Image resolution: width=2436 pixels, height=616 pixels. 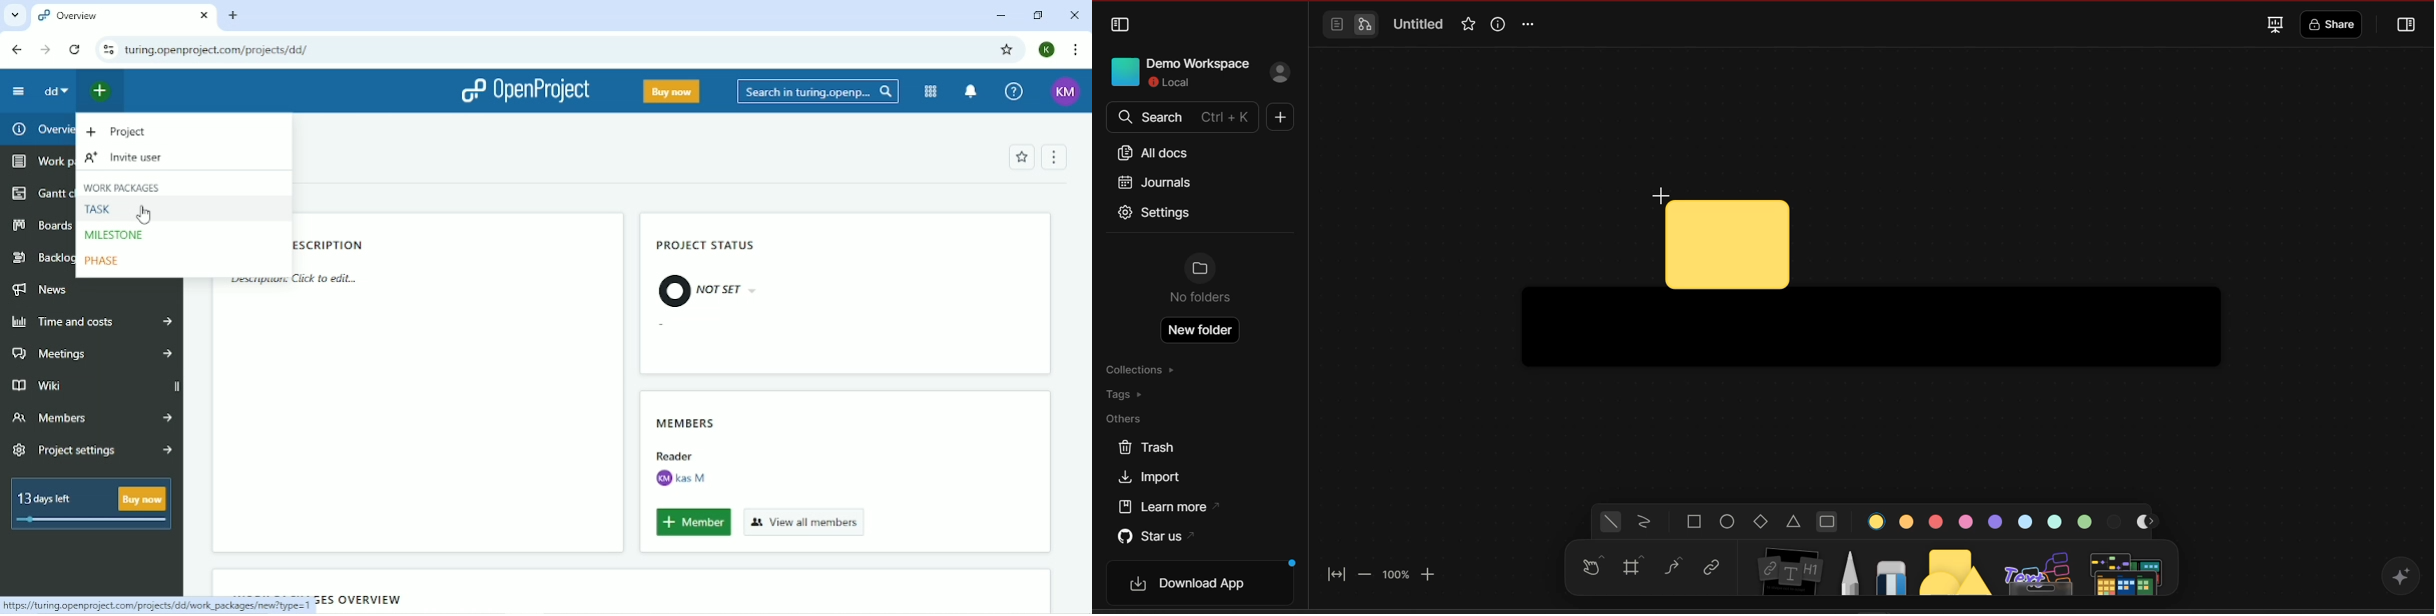 What do you see at coordinates (807, 522) in the screenshot?
I see `View all members` at bounding box center [807, 522].